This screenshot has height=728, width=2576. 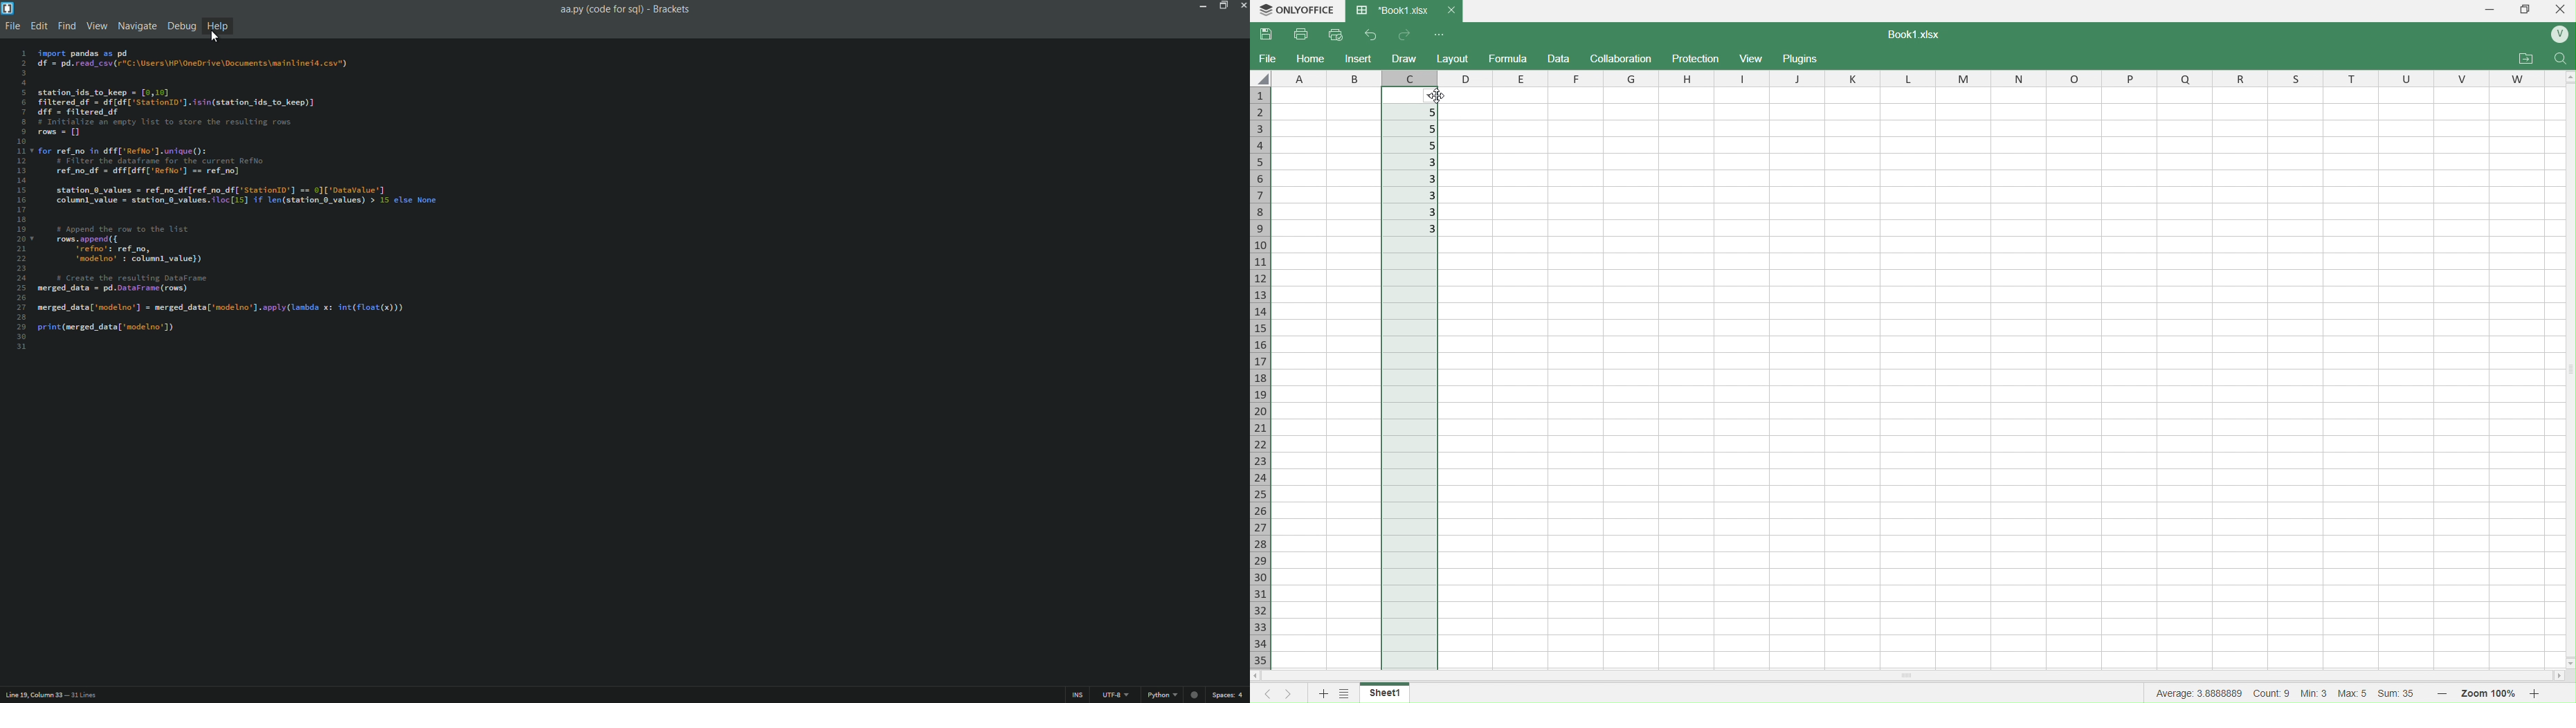 What do you see at coordinates (1293, 694) in the screenshot?
I see `next sheet` at bounding box center [1293, 694].